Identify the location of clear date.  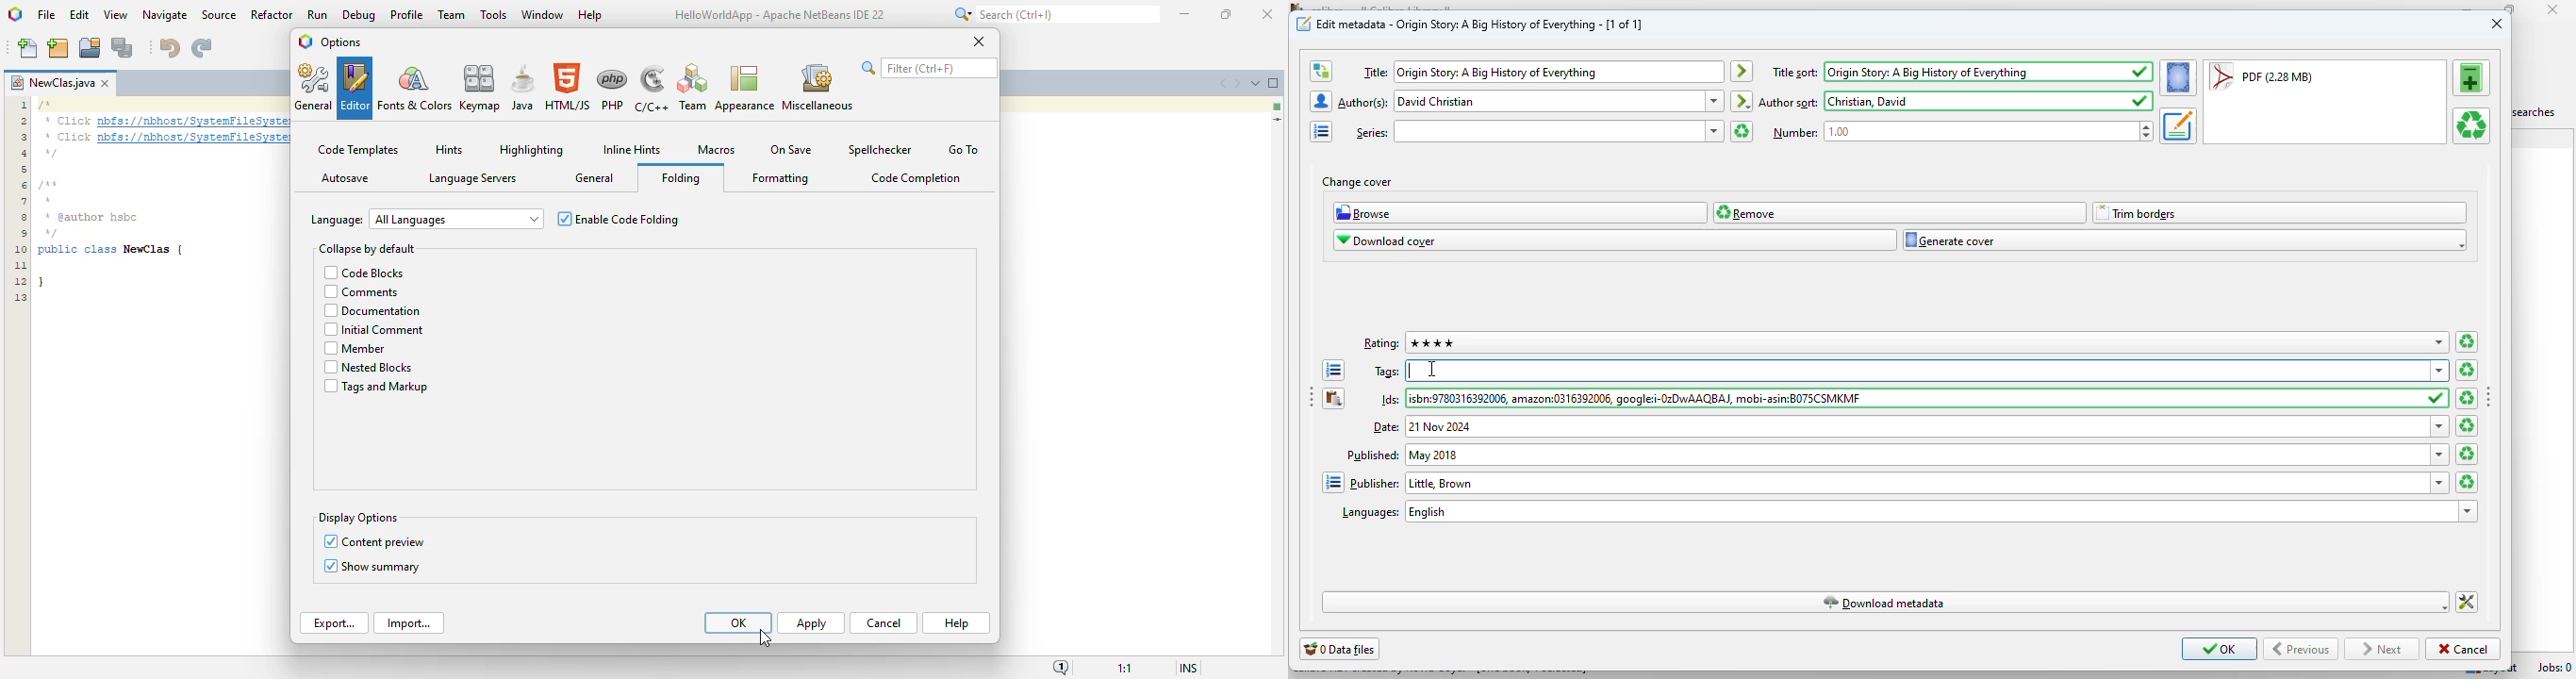
(2468, 454).